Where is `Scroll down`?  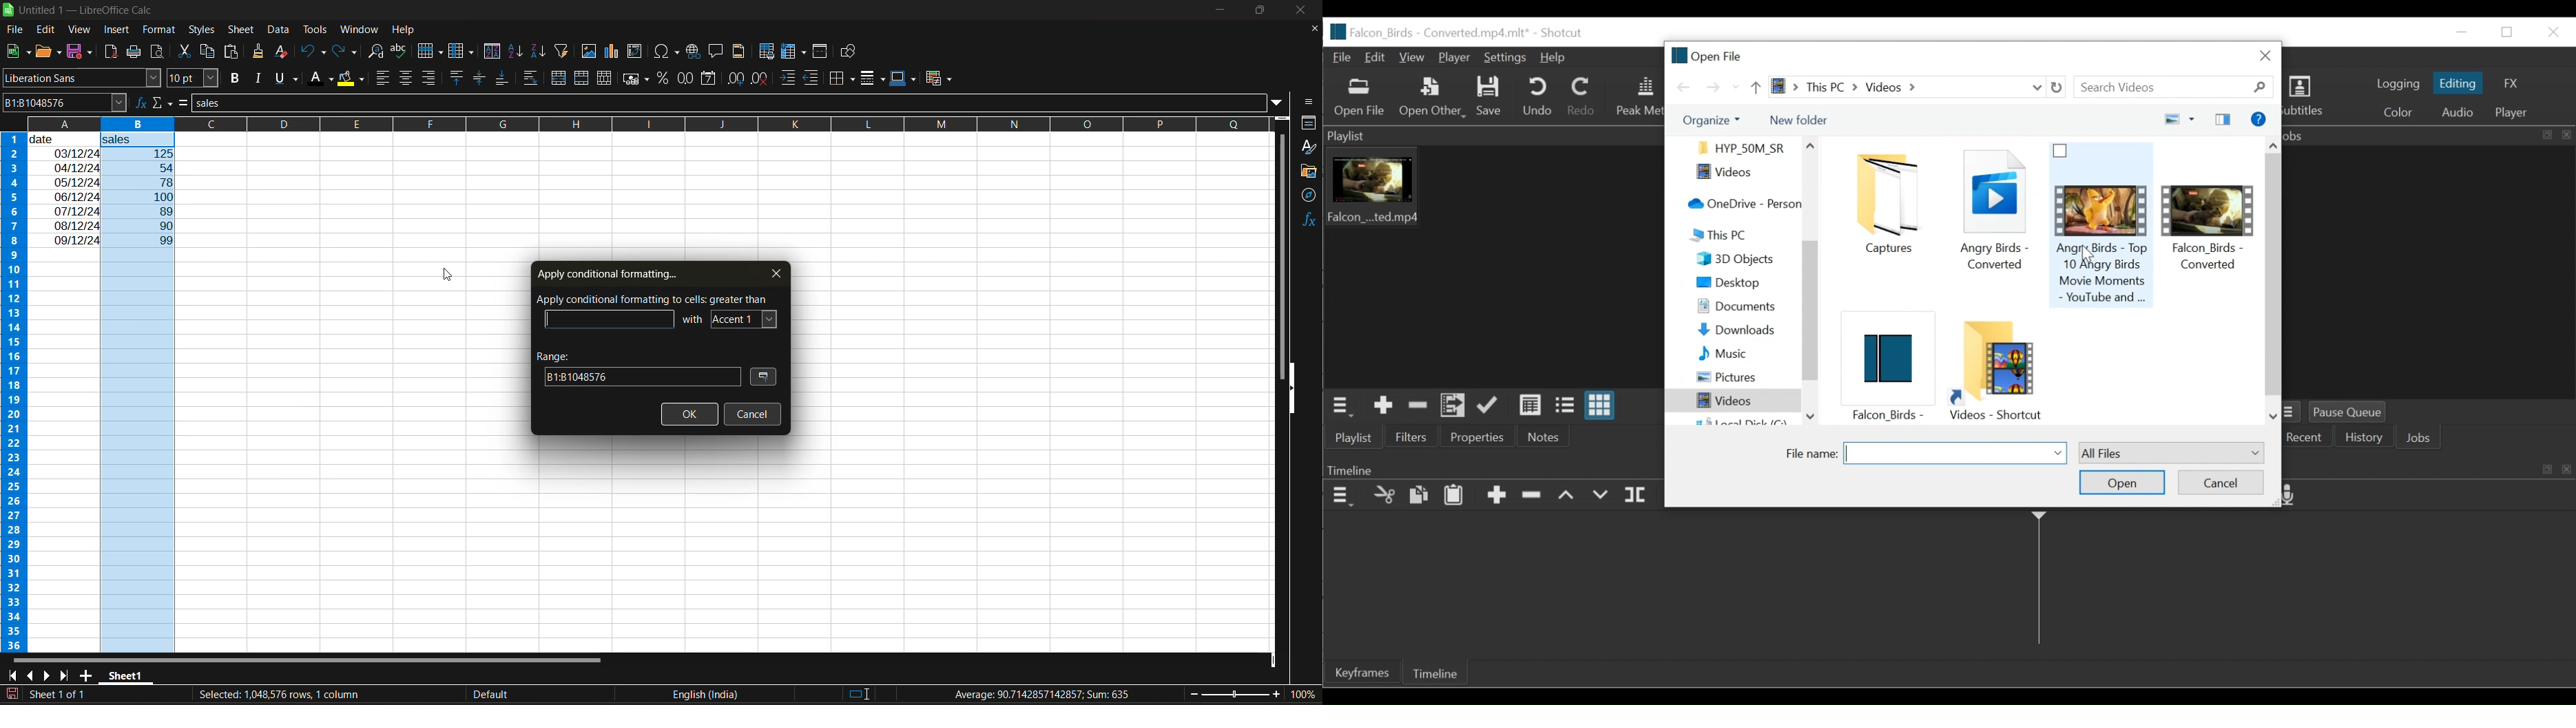 Scroll down is located at coordinates (1809, 416).